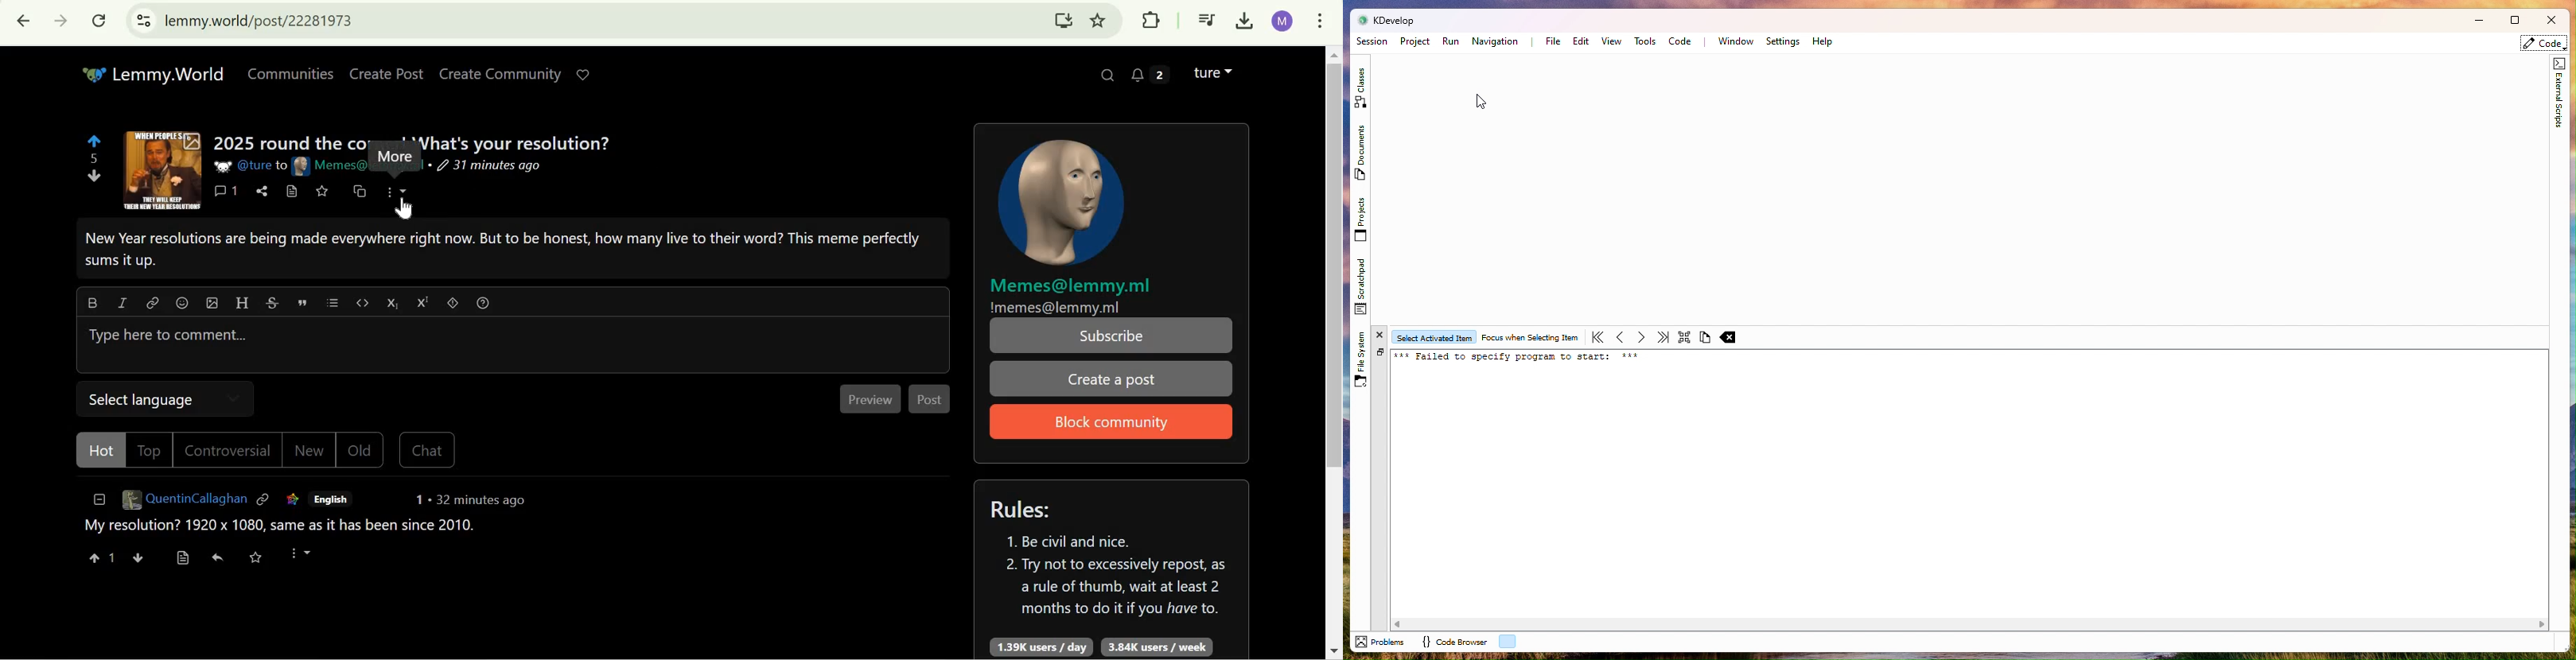 Image resolution: width=2576 pixels, height=672 pixels. What do you see at coordinates (185, 498) in the screenshot?
I see `QuentinCallaghan` at bounding box center [185, 498].